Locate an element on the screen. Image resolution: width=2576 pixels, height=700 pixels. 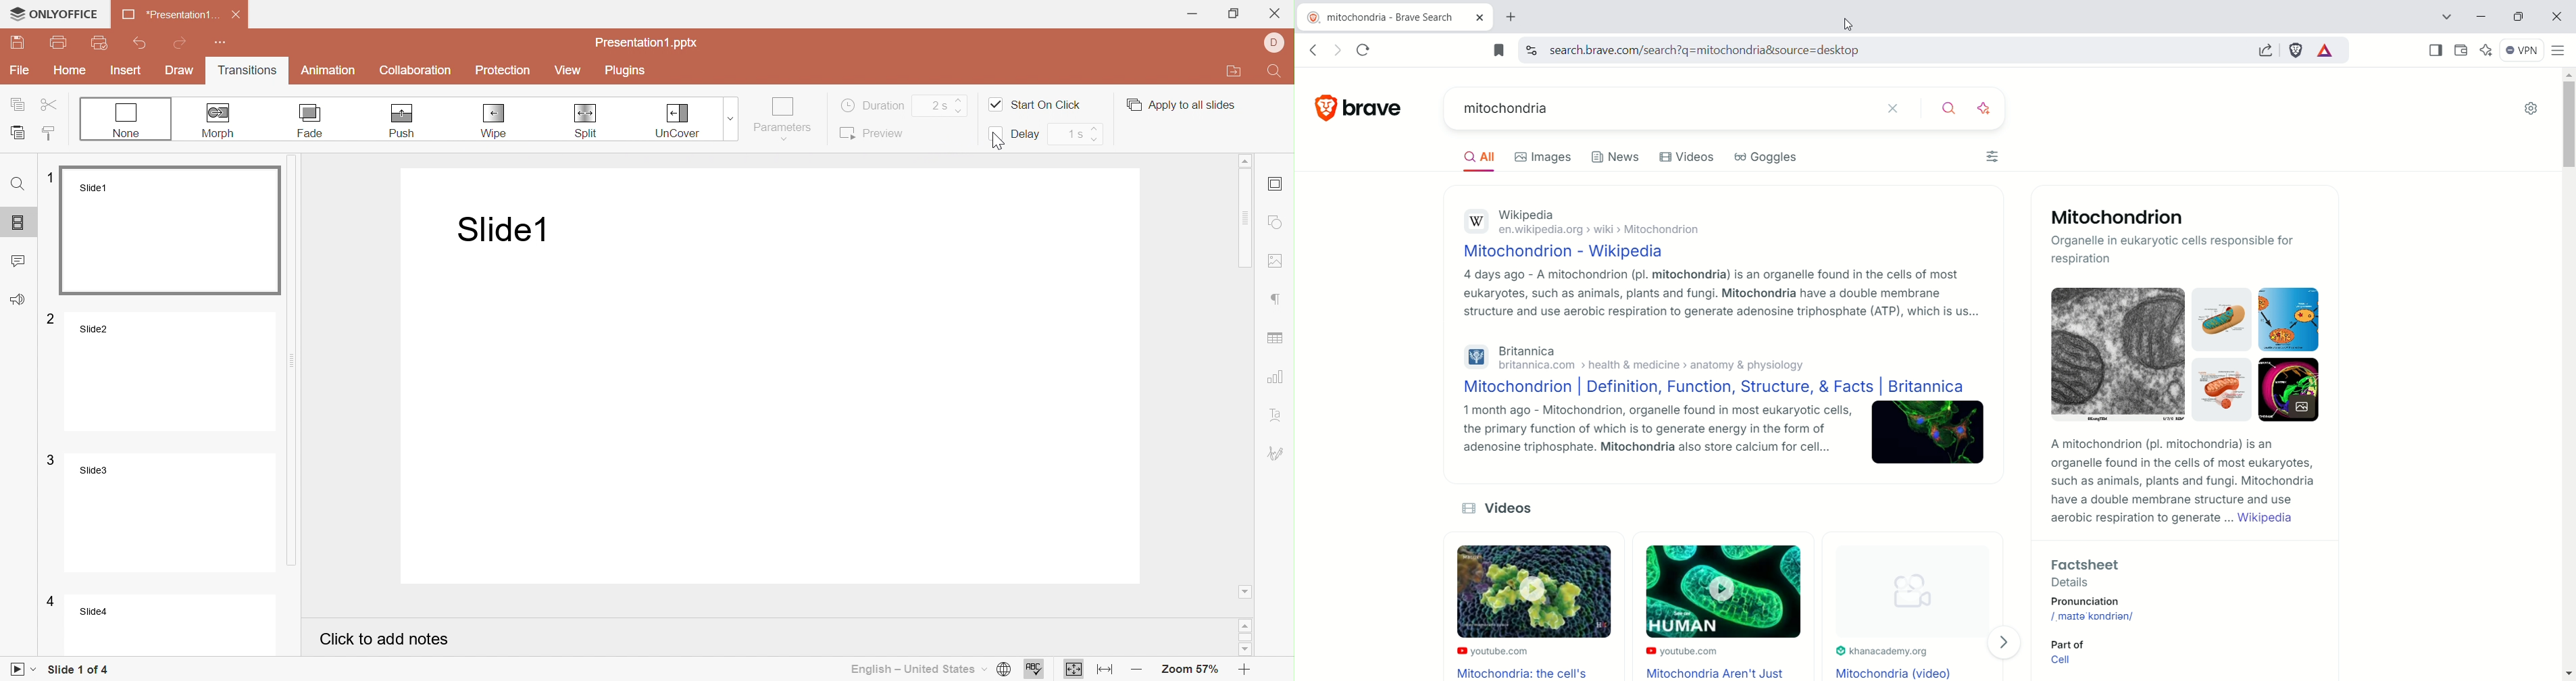
Scroll bar is located at coordinates (1246, 373).